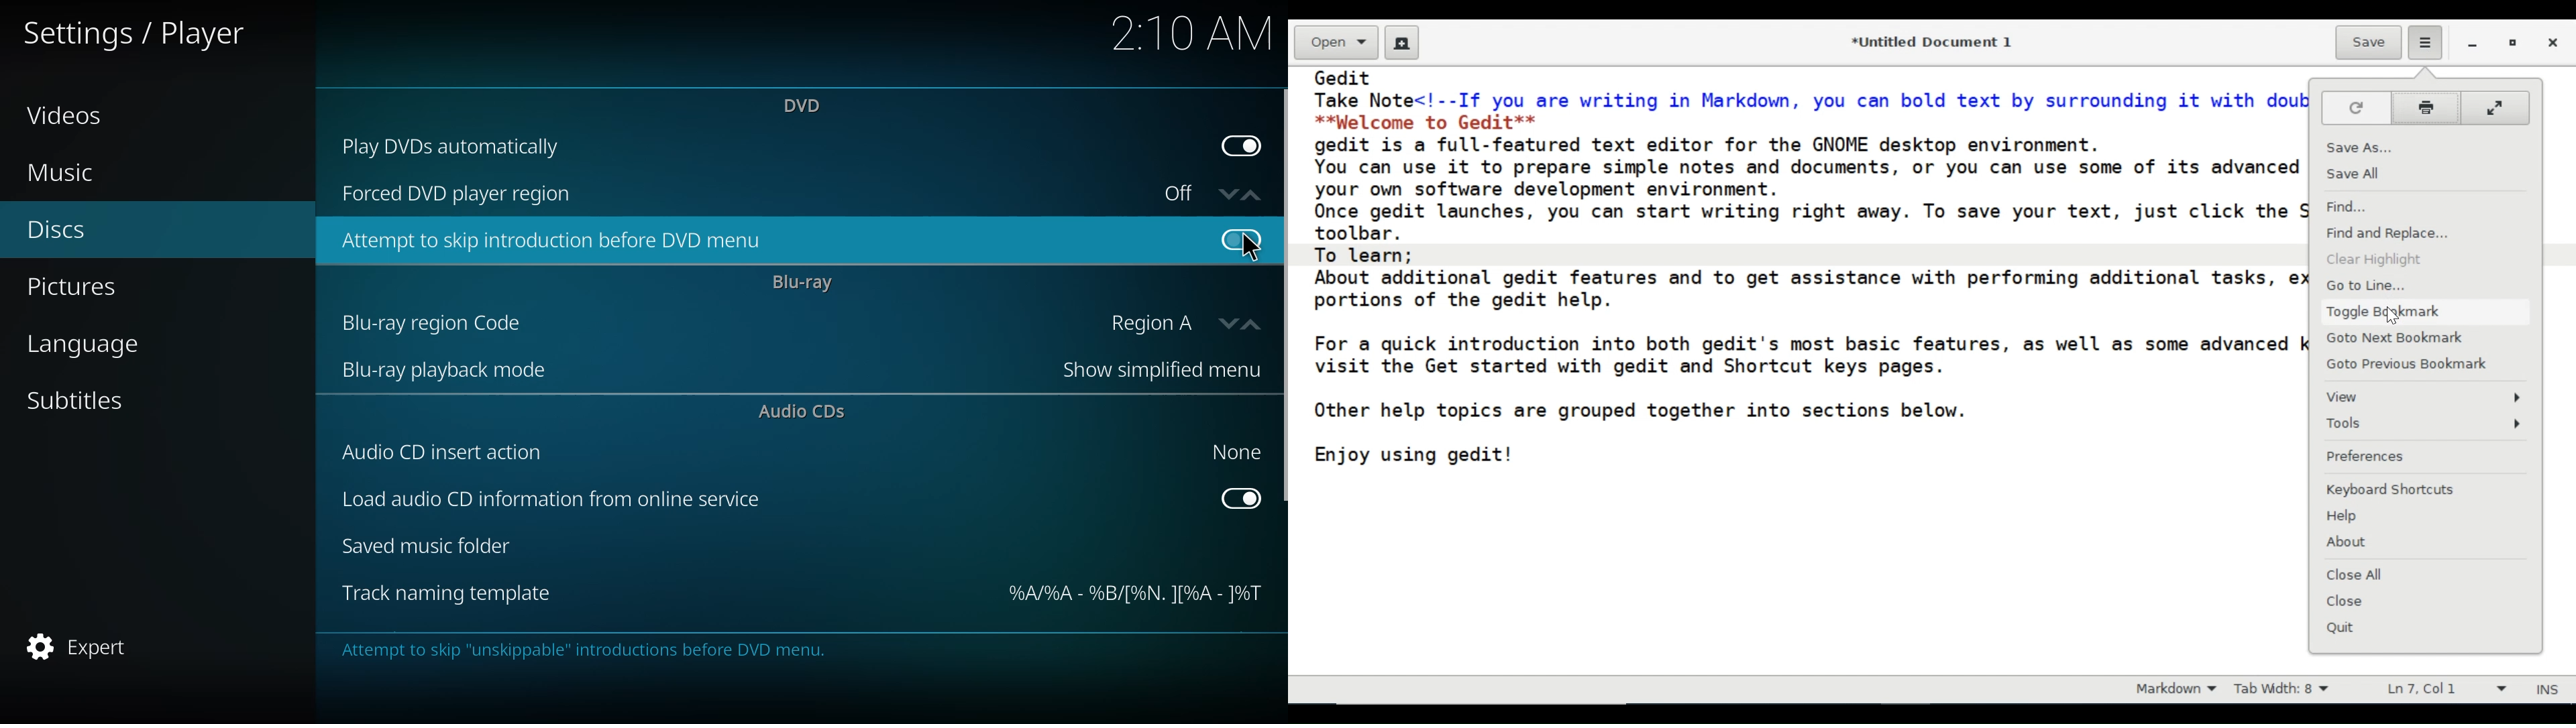  Describe the element at coordinates (2422, 42) in the screenshot. I see `Application menu` at that location.